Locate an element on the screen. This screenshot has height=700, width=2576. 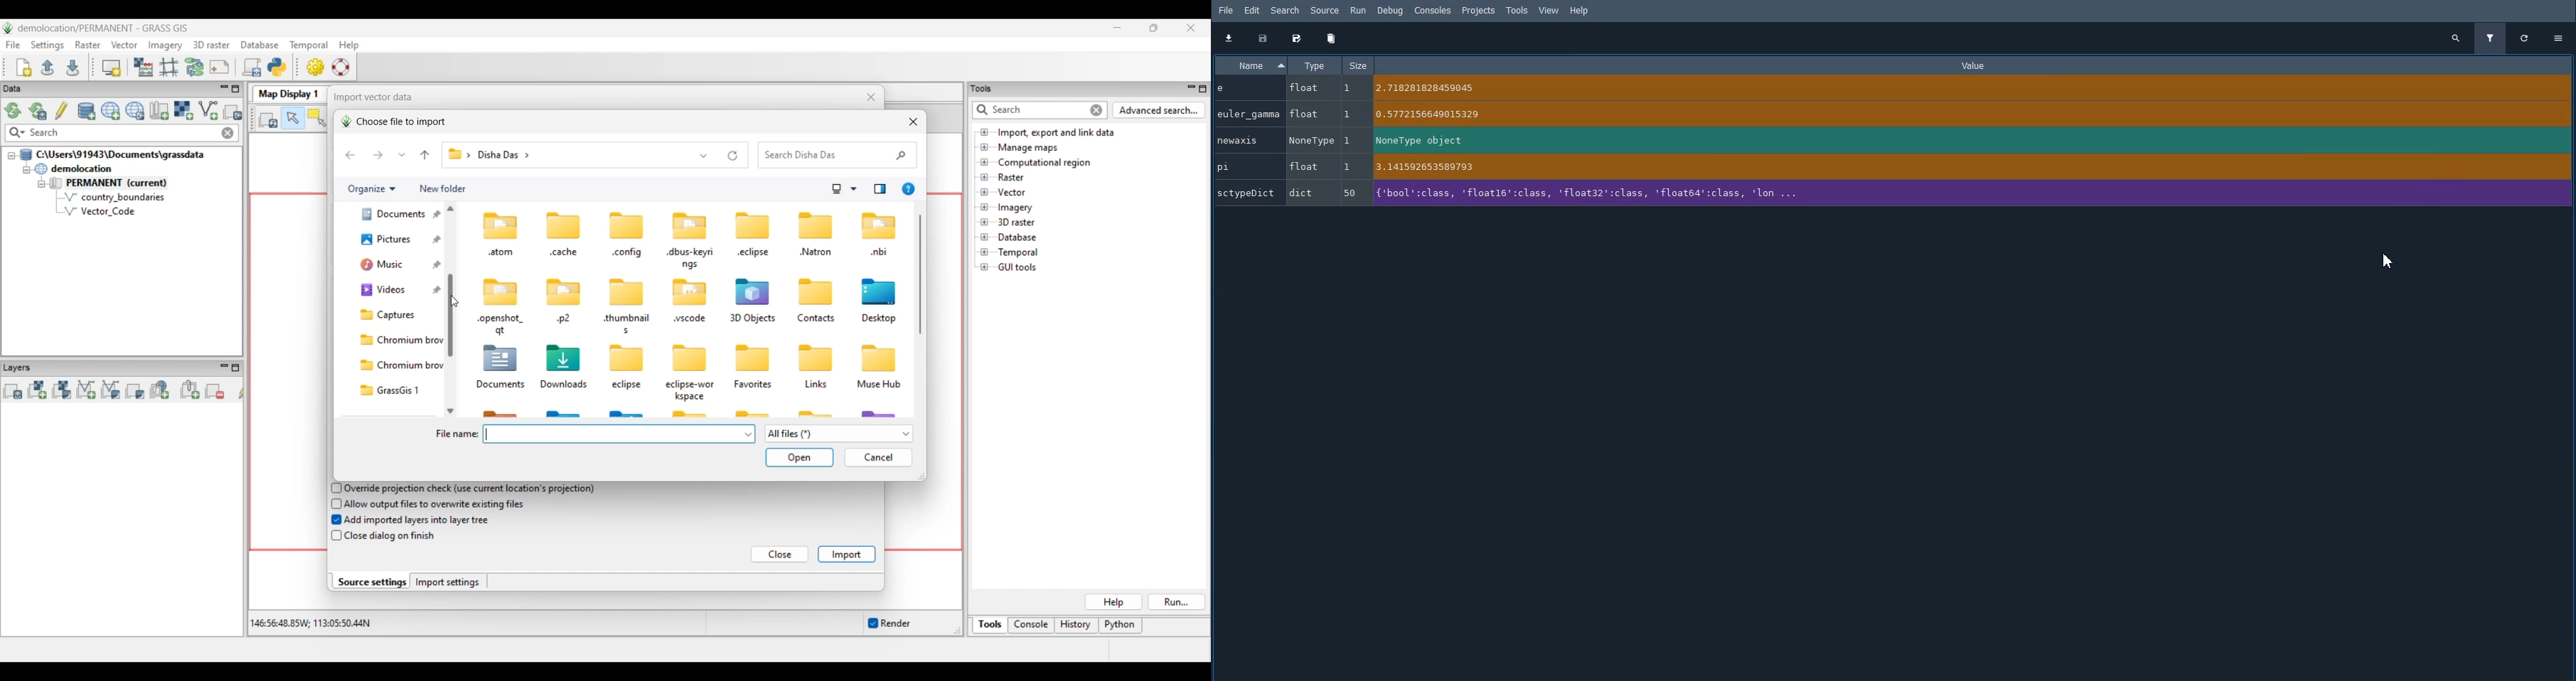
Source is located at coordinates (1326, 11).